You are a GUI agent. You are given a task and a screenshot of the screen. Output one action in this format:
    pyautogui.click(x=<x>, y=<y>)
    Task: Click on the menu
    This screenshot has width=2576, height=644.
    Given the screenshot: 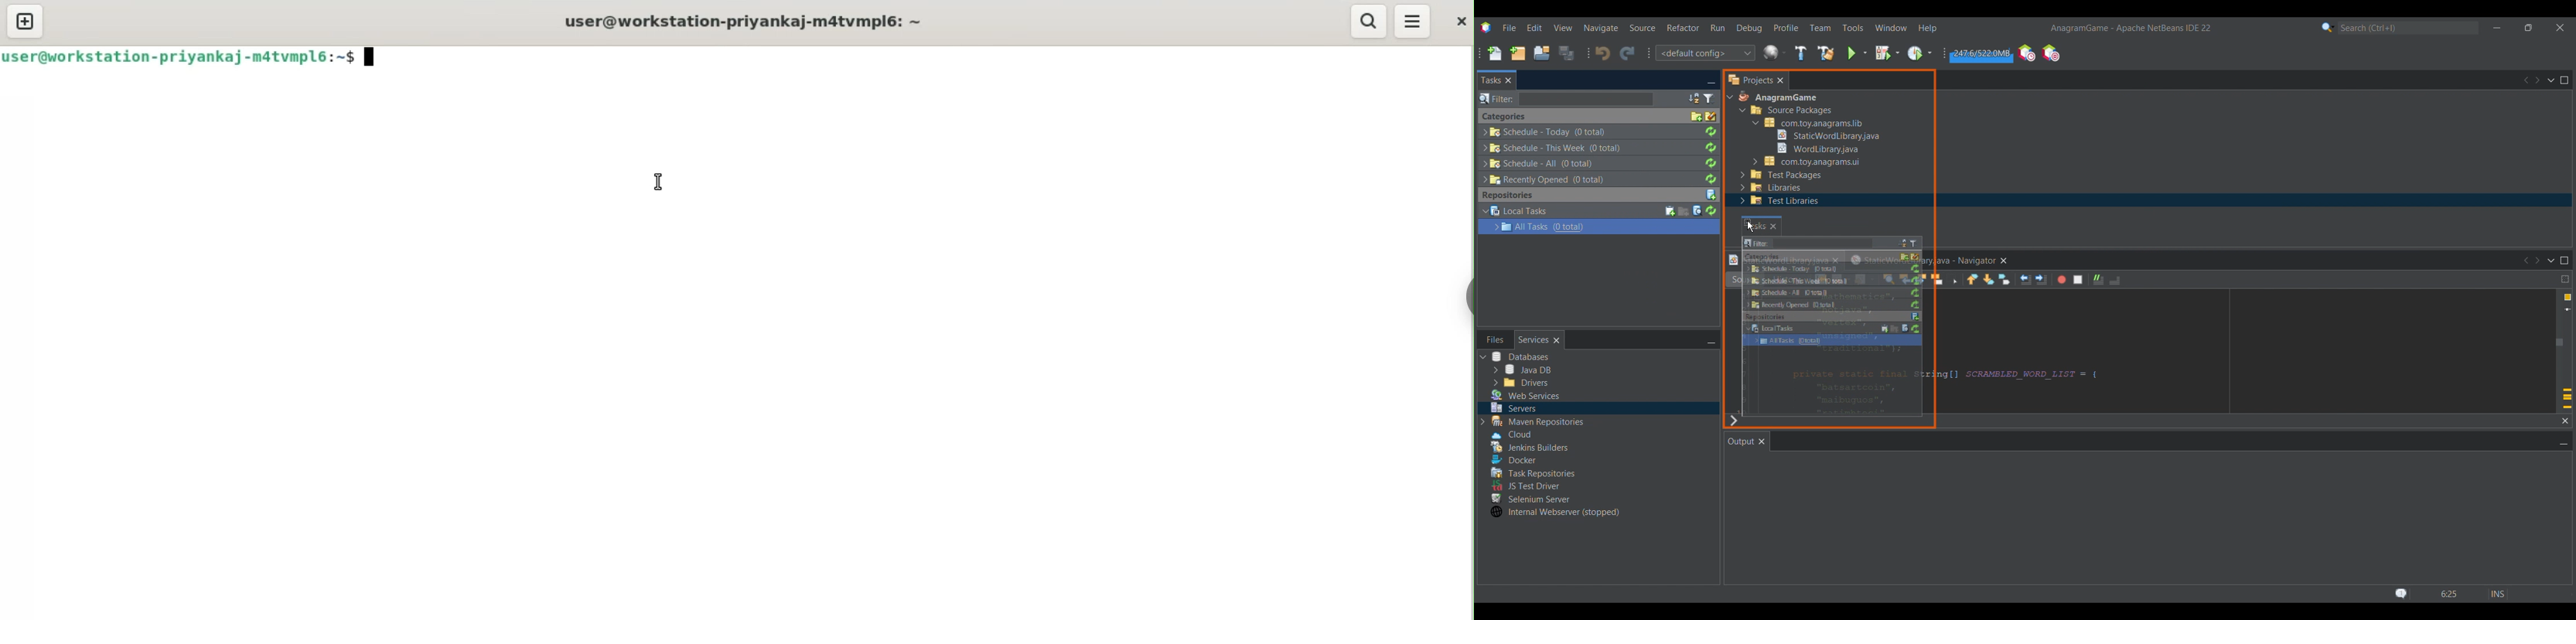 What is the action you would take?
    pyautogui.click(x=1413, y=22)
    